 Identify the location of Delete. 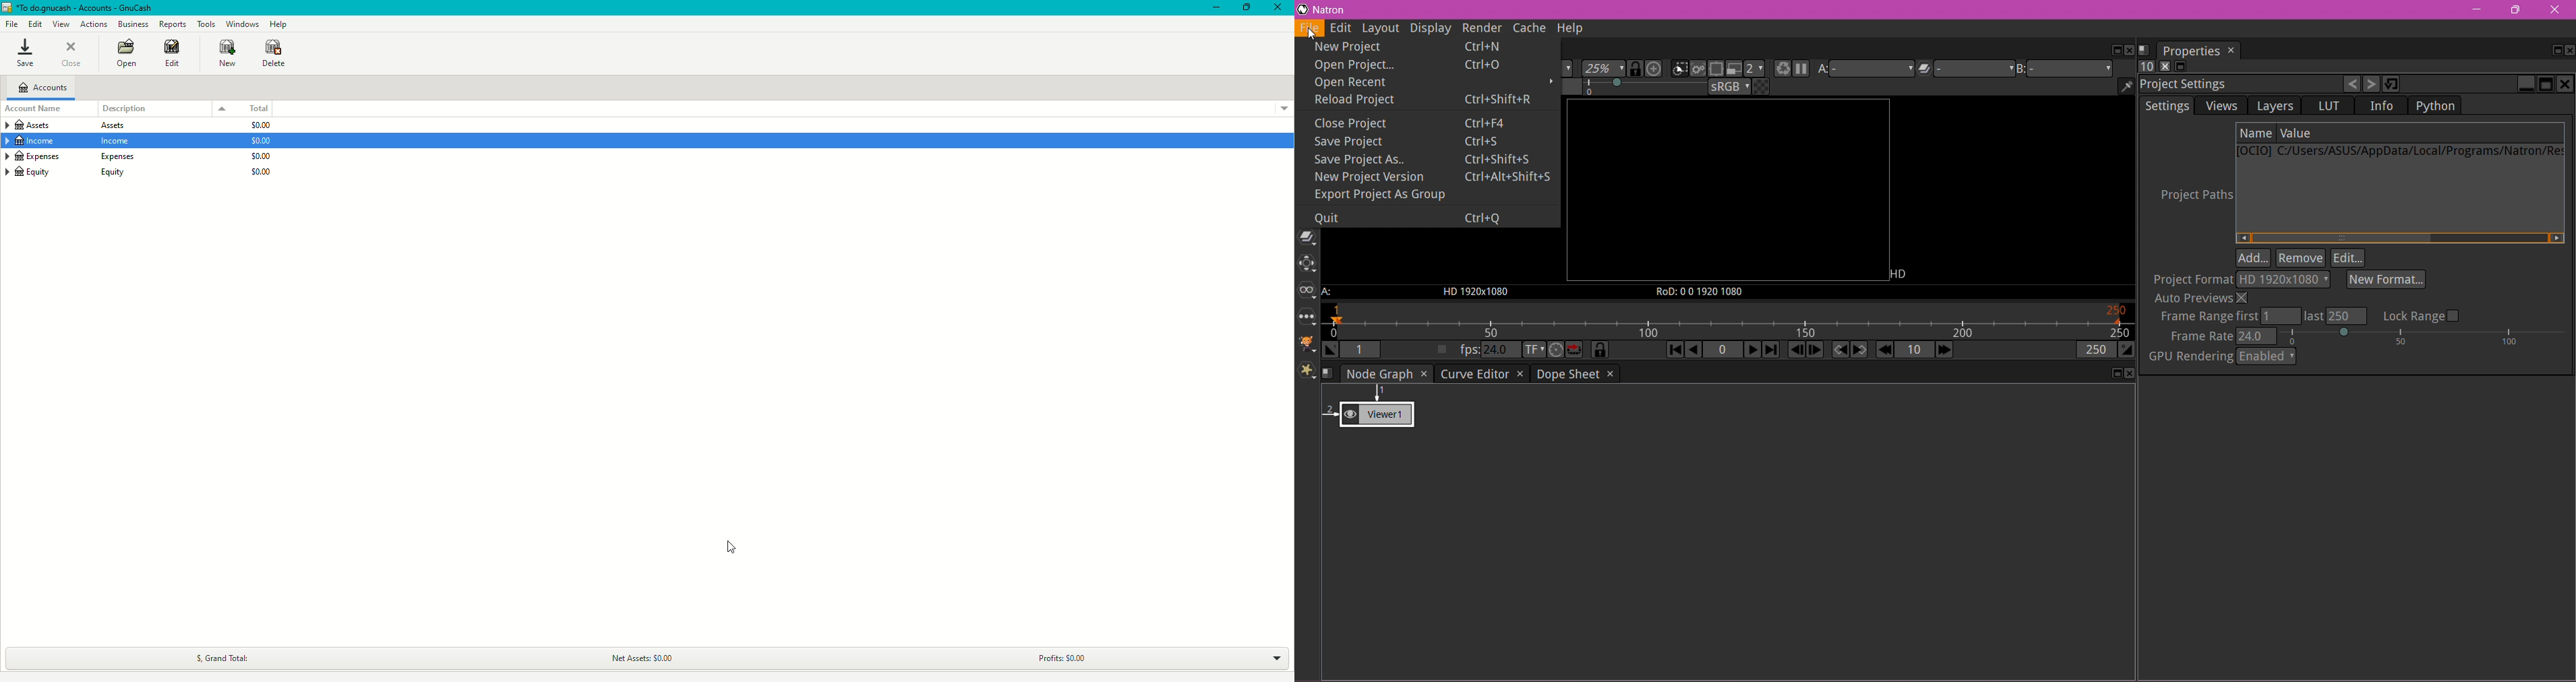
(276, 53).